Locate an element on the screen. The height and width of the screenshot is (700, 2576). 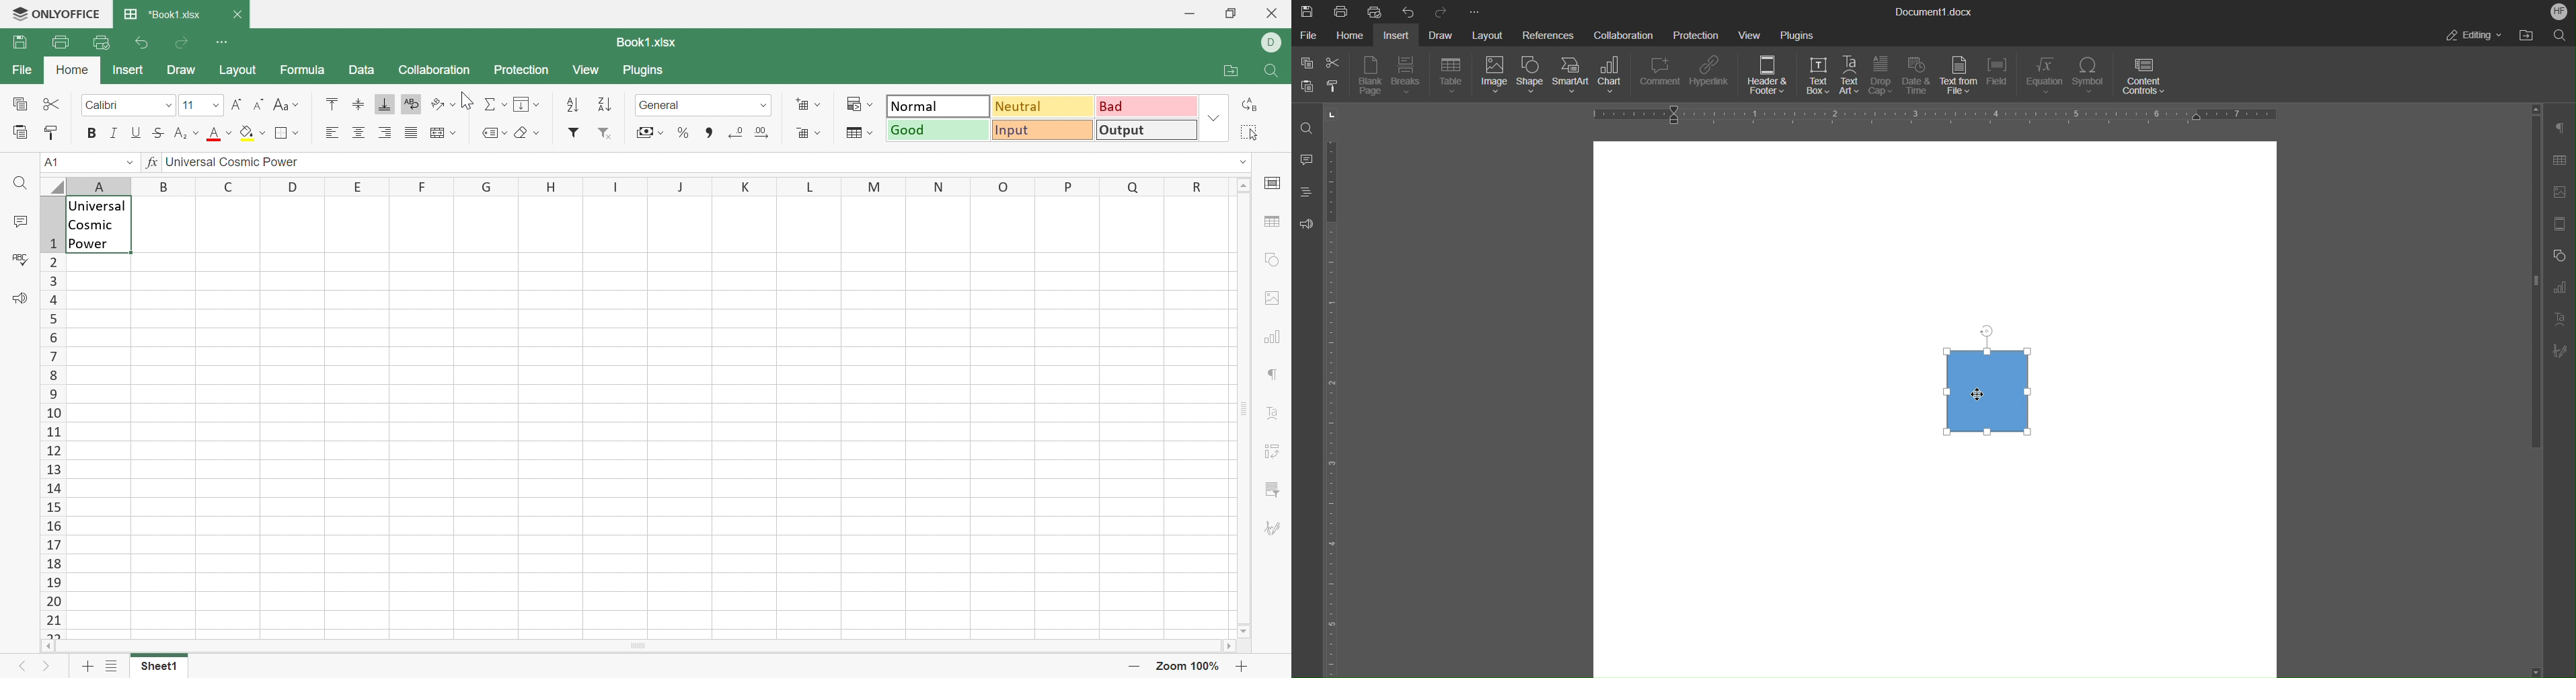
Calibri is located at coordinates (106, 108).